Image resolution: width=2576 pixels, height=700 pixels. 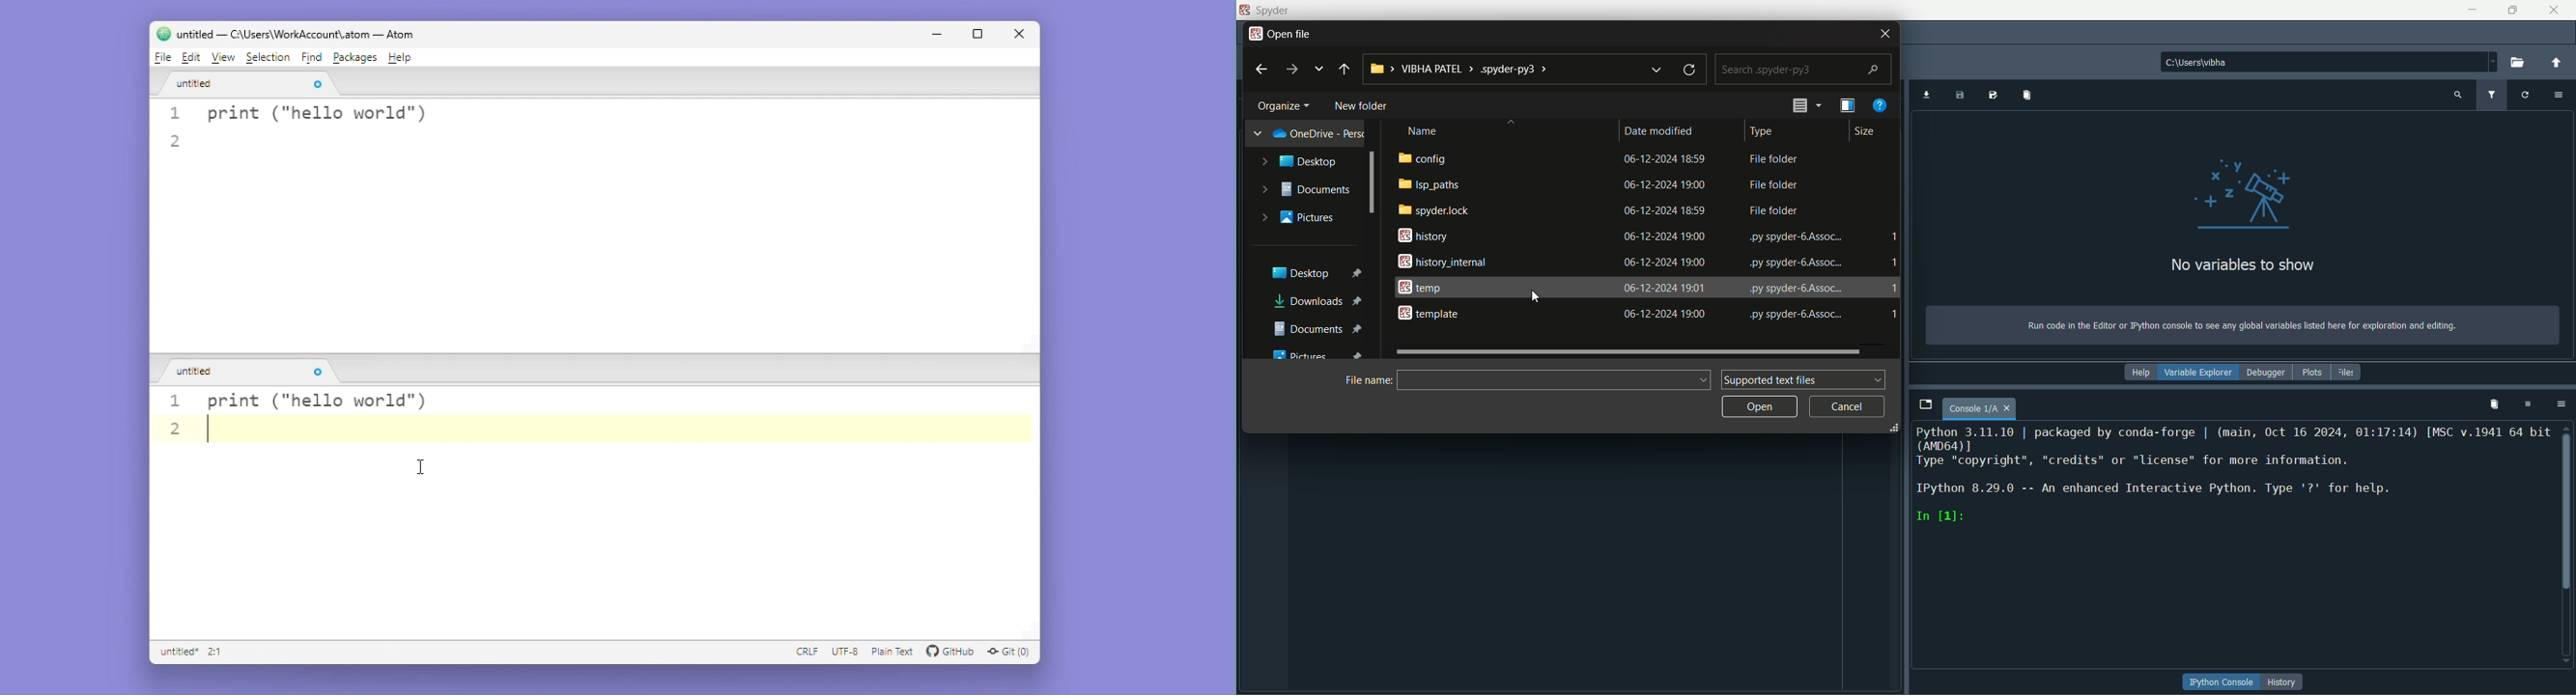 I want to click on file path, so click(x=2328, y=61).